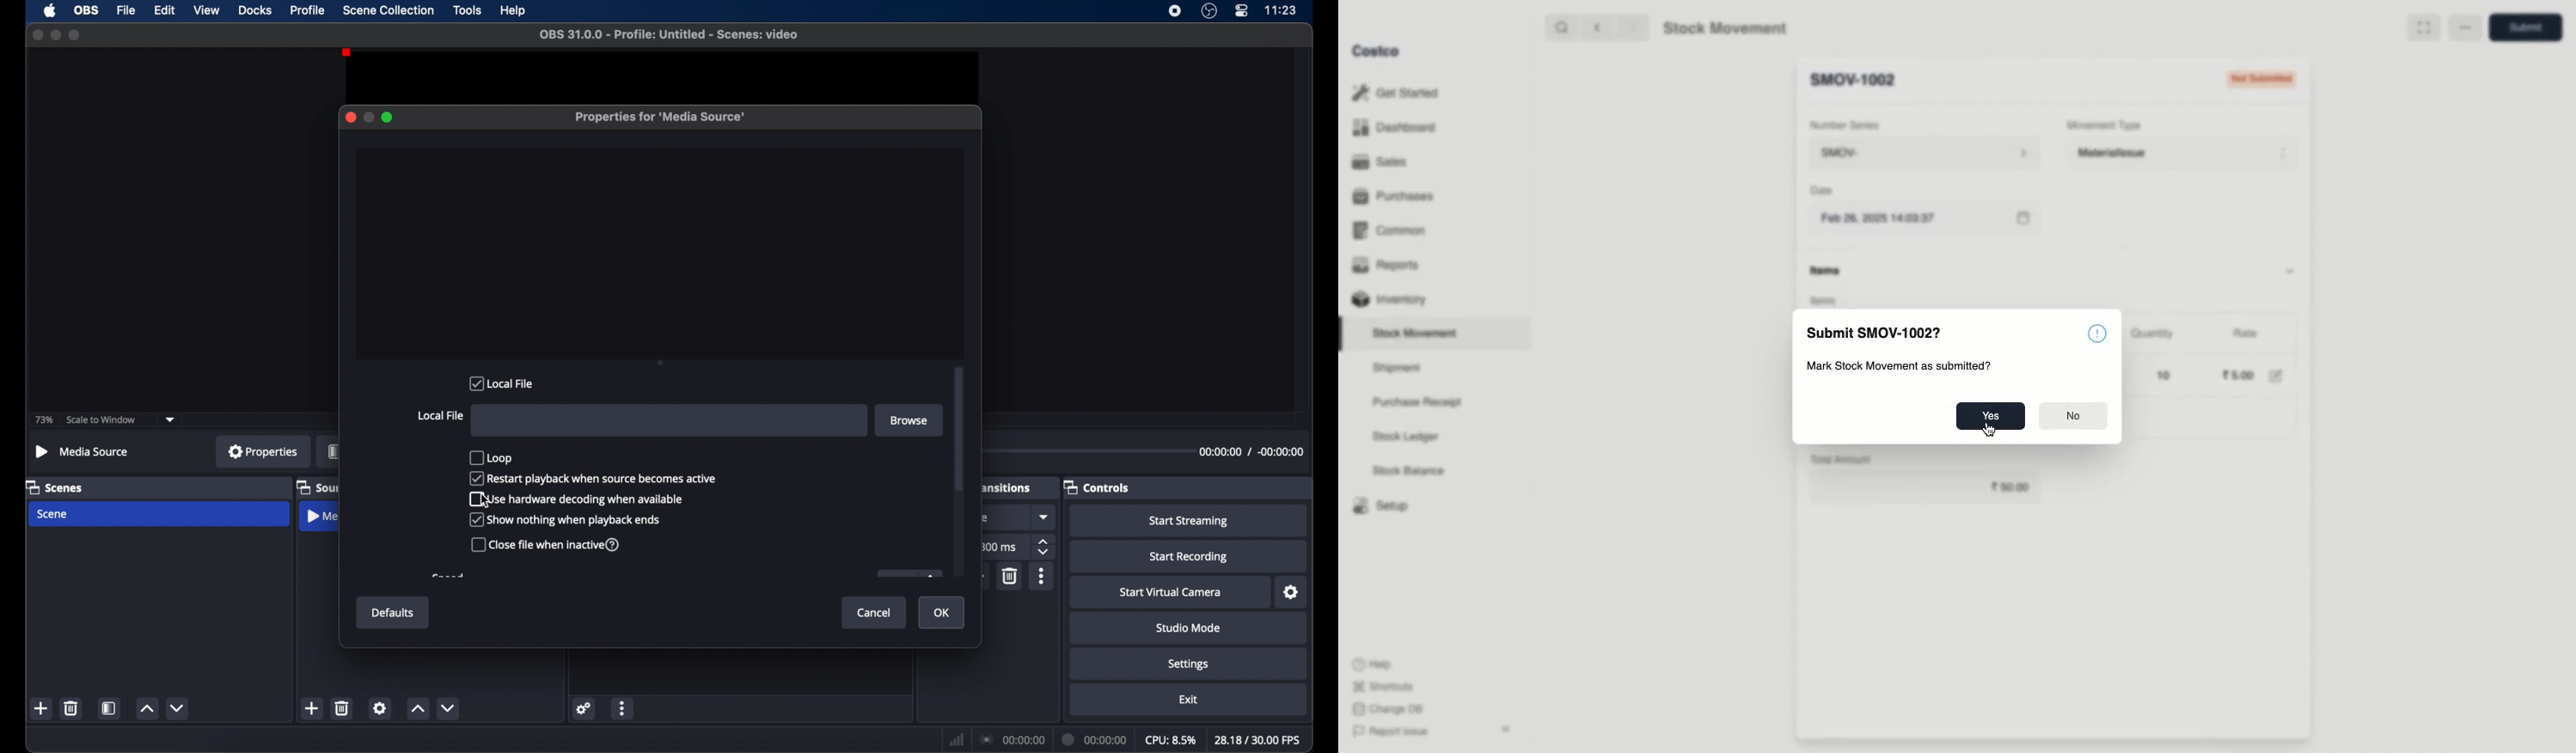 The image size is (2576, 756). I want to click on maximize, so click(388, 117).